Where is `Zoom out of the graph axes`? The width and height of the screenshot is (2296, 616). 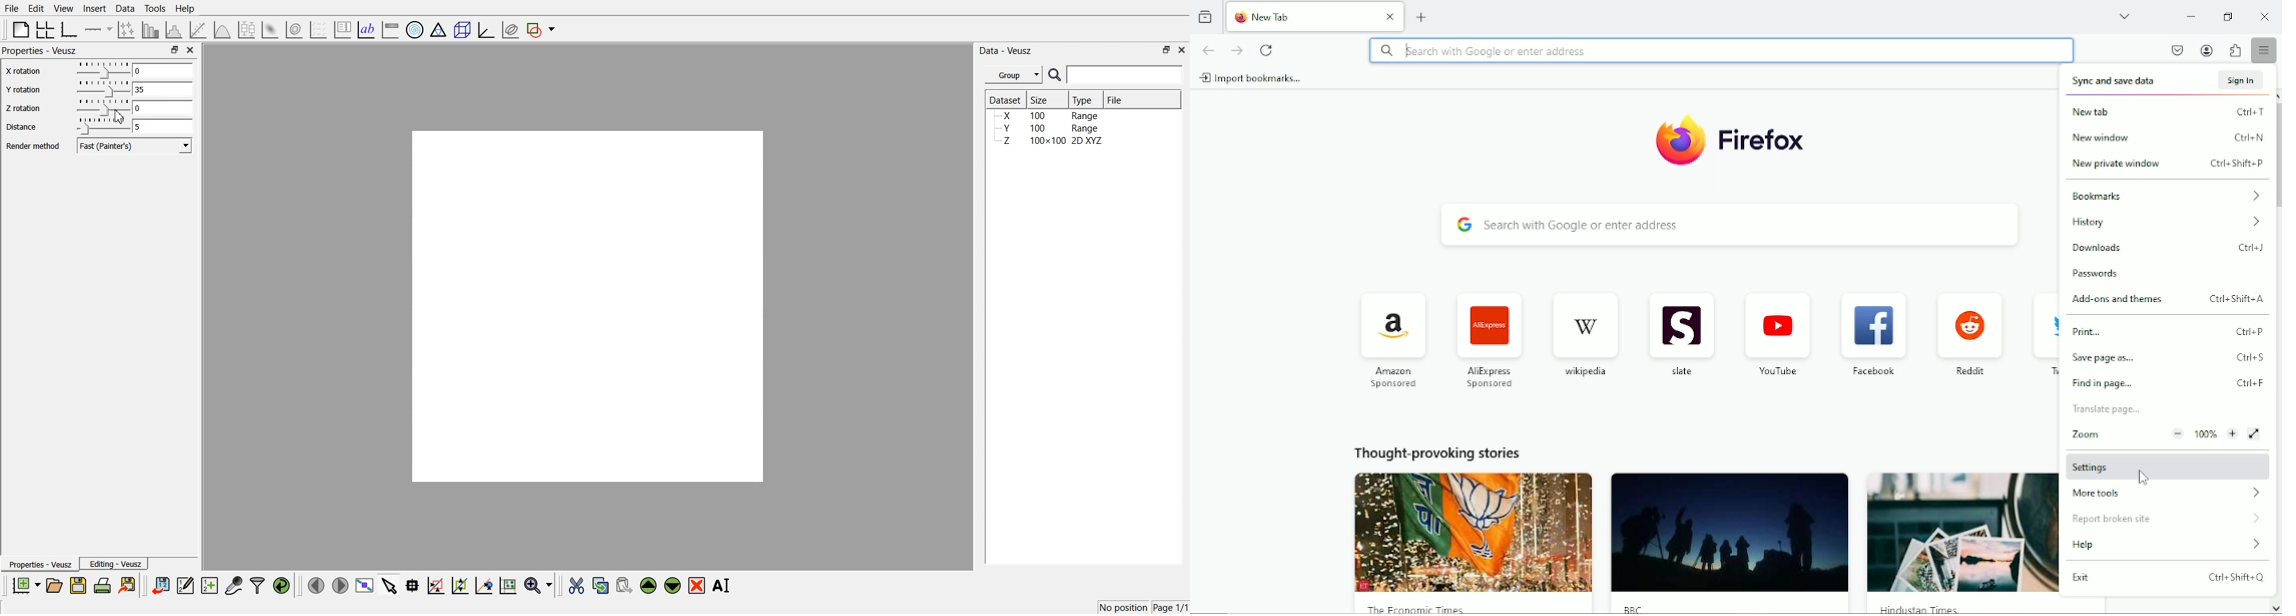 Zoom out of the graph axes is located at coordinates (460, 585).